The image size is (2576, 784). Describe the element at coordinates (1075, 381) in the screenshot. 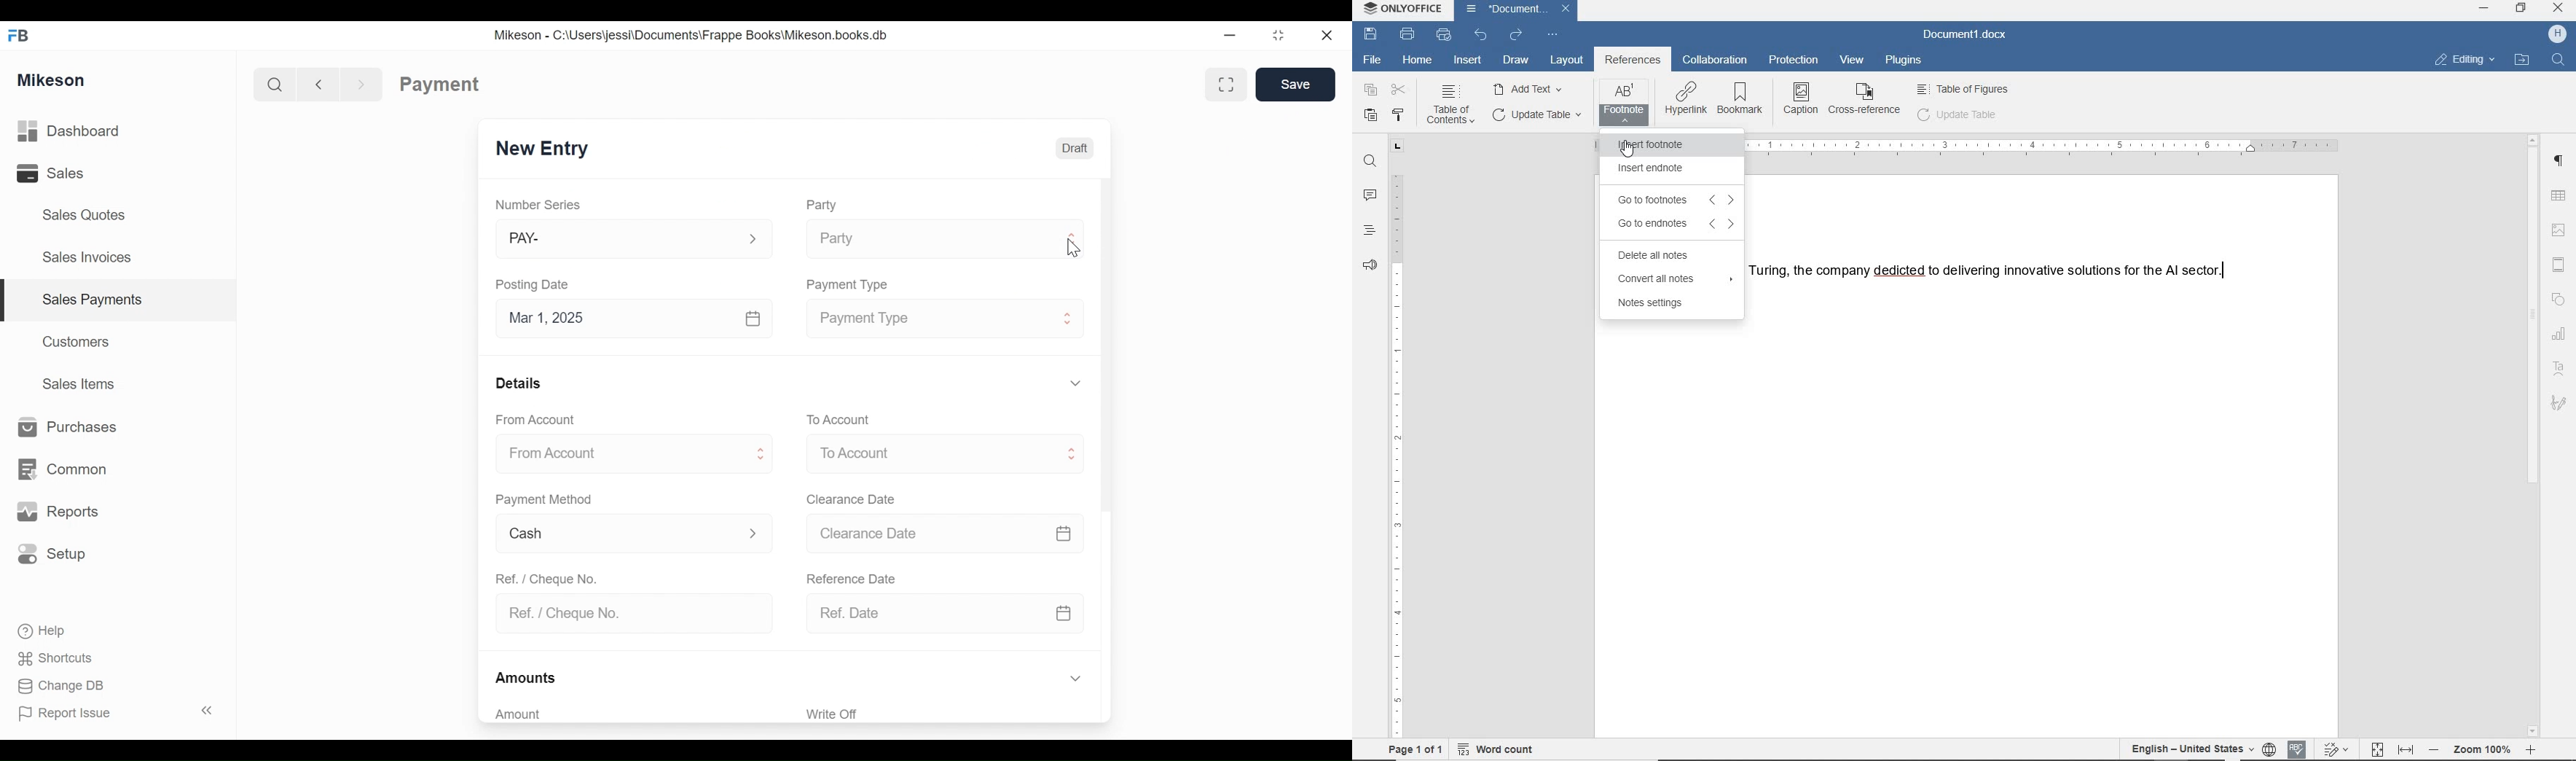

I see `Hide` at that location.